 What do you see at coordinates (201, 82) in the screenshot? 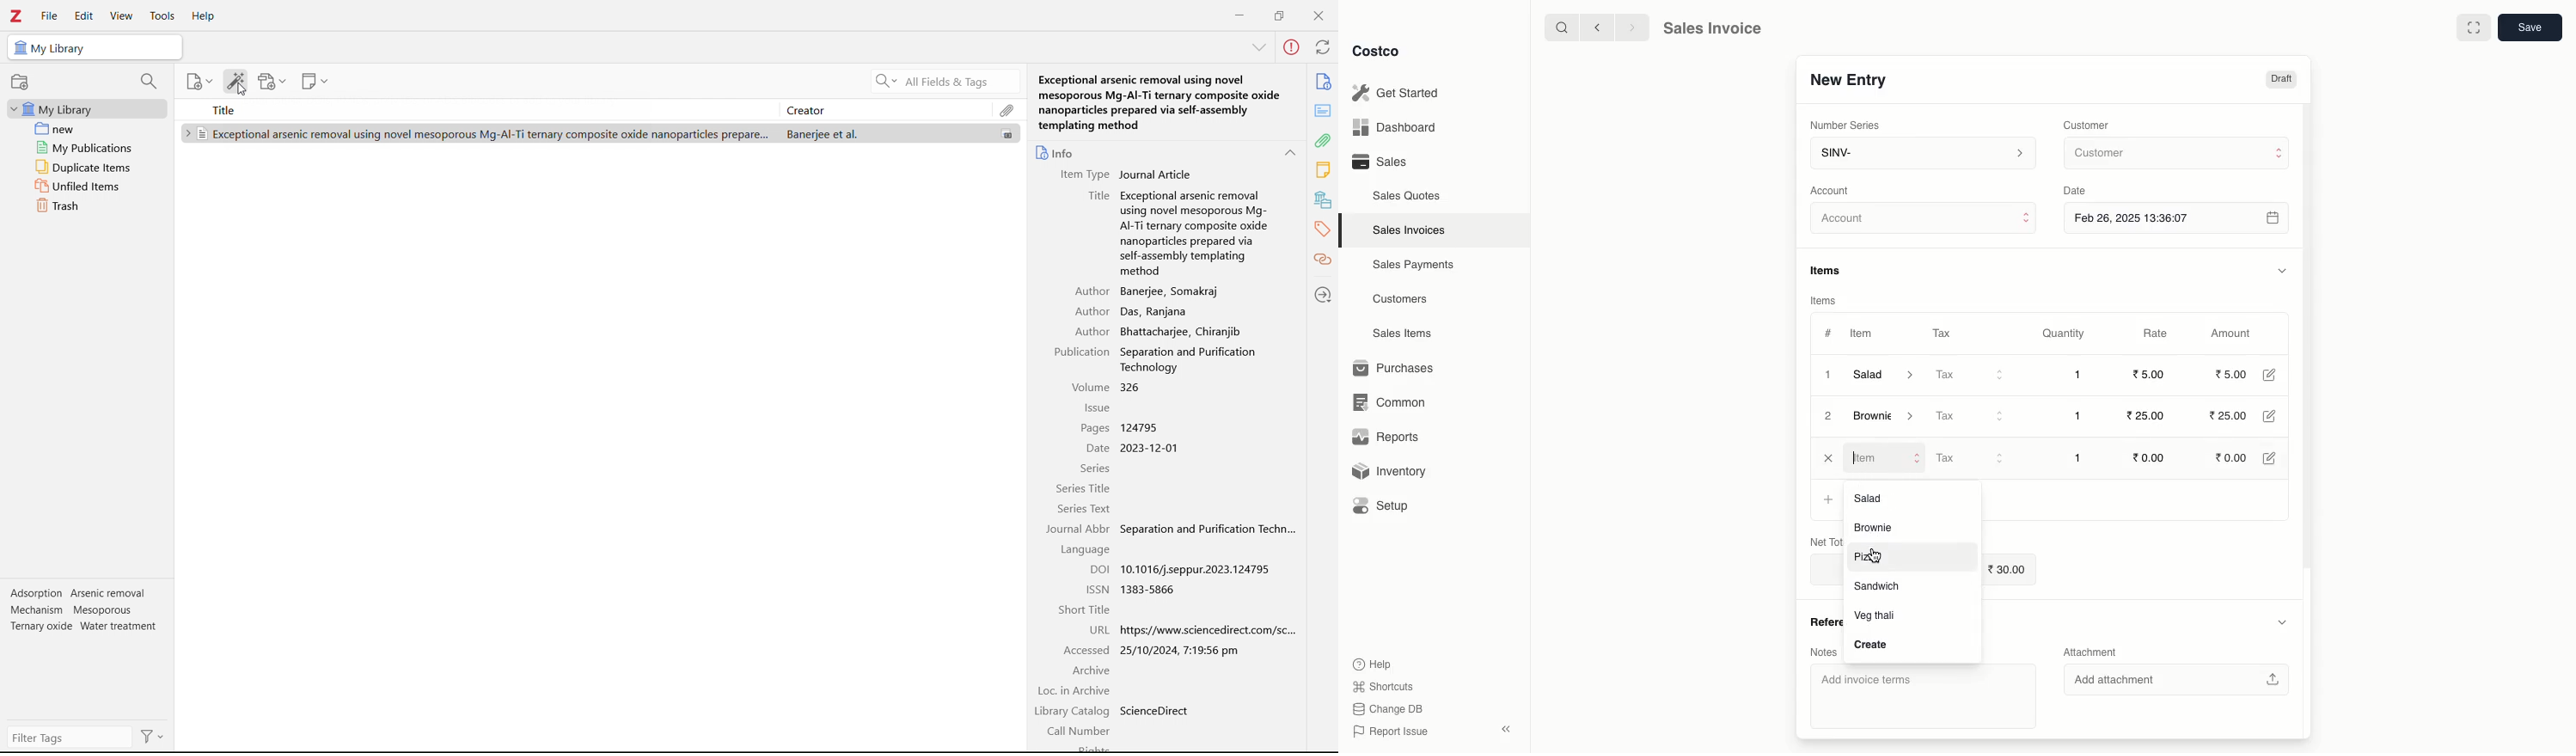
I see `add item` at bounding box center [201, 82].